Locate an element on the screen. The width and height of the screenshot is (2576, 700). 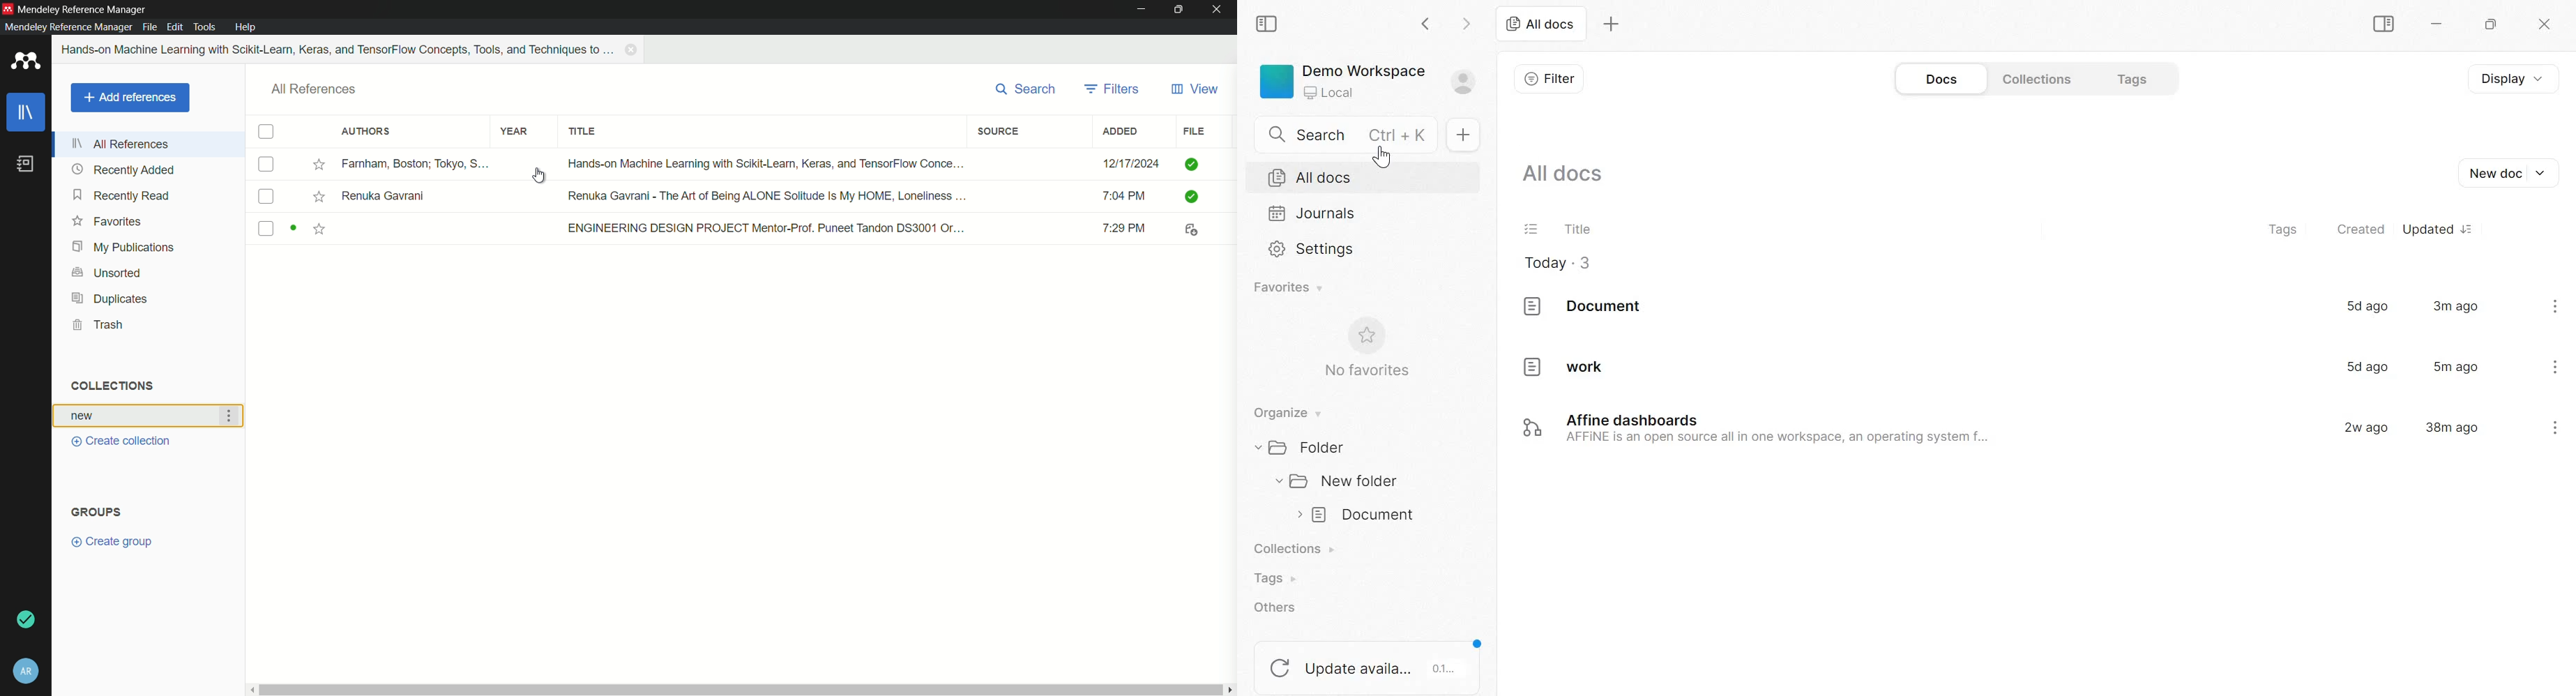
Sidebar Toggle is located at coordinates (2381, 24).